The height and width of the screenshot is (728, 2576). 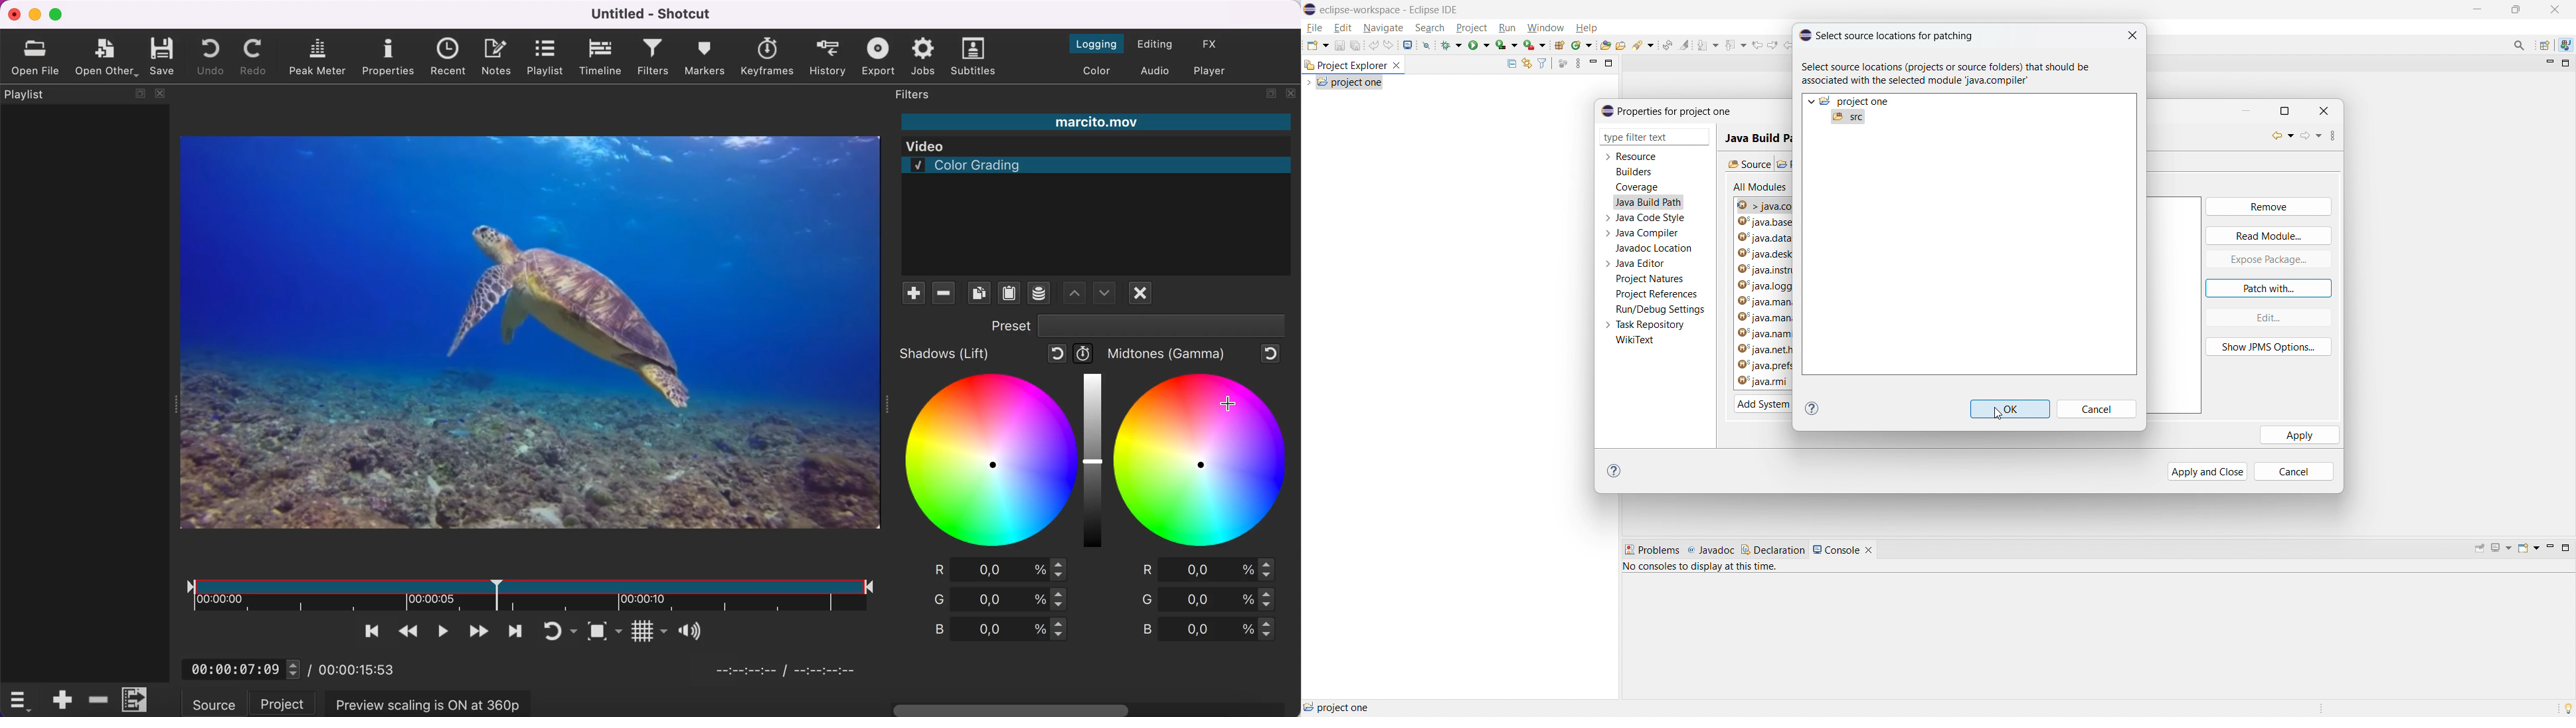 What do you see at coordinates (1041, 294) in the screenshot?
I see `save a filter set` at bounding box center [1041, 294].